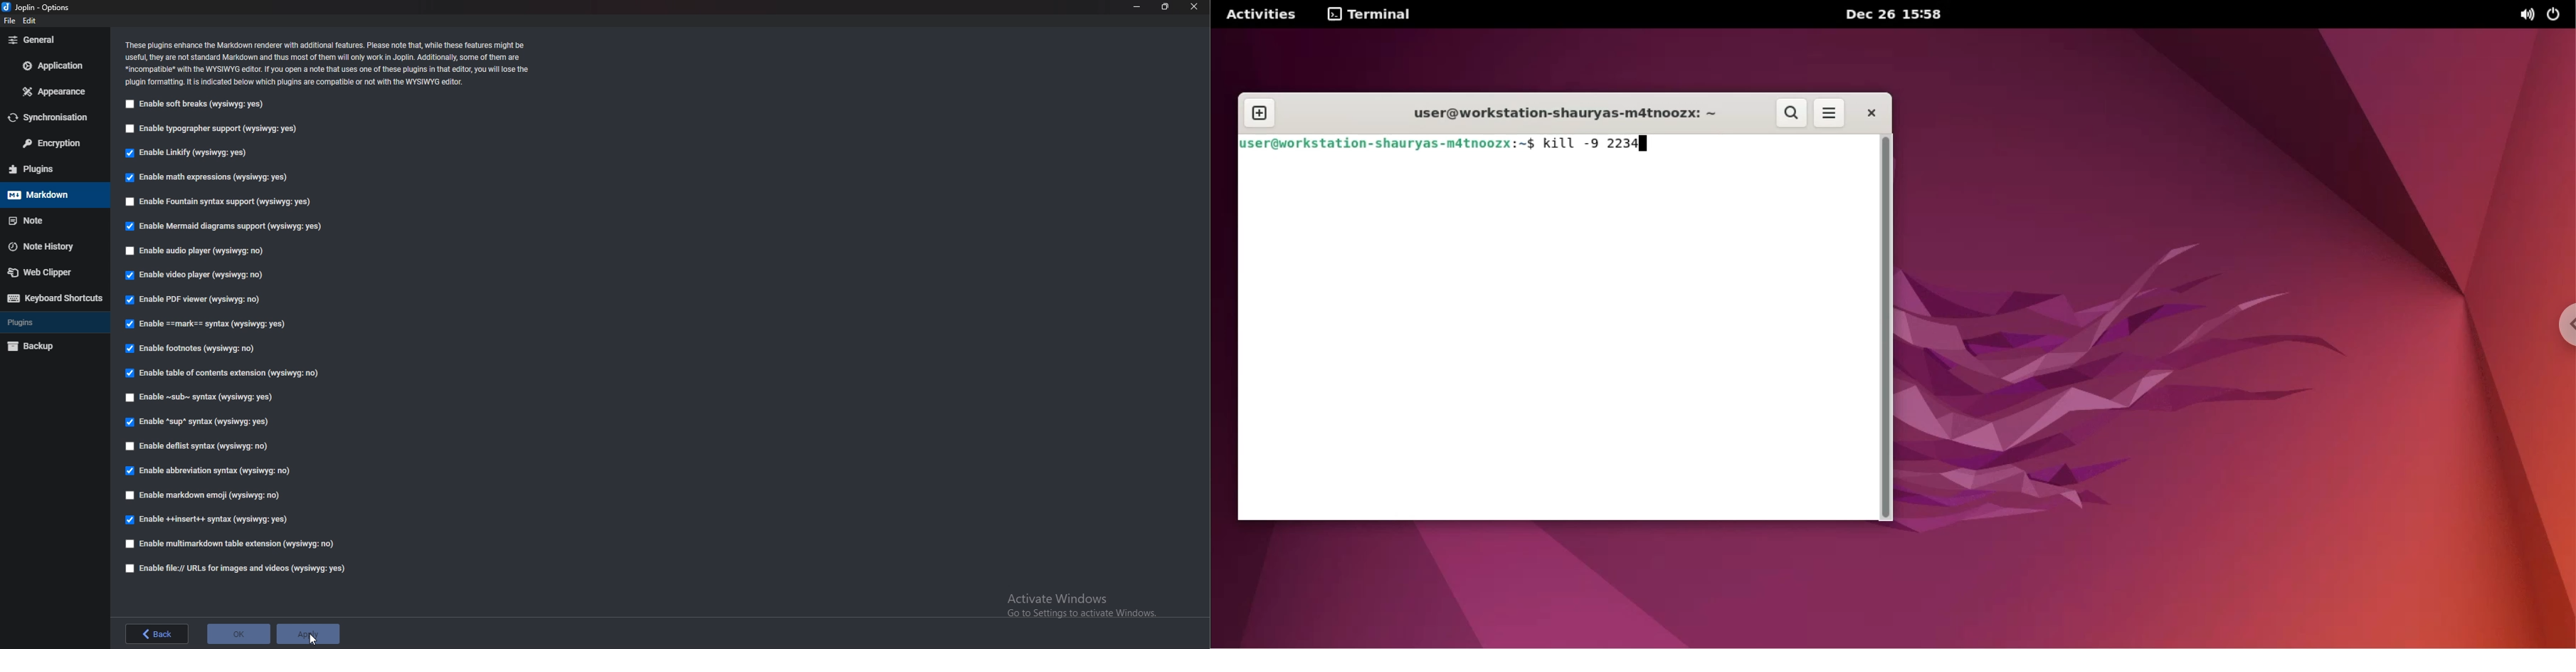 The image size is (2576, 672). Describe the element at coordinates (38, 8) in the screenshot. I see `options` at that location.